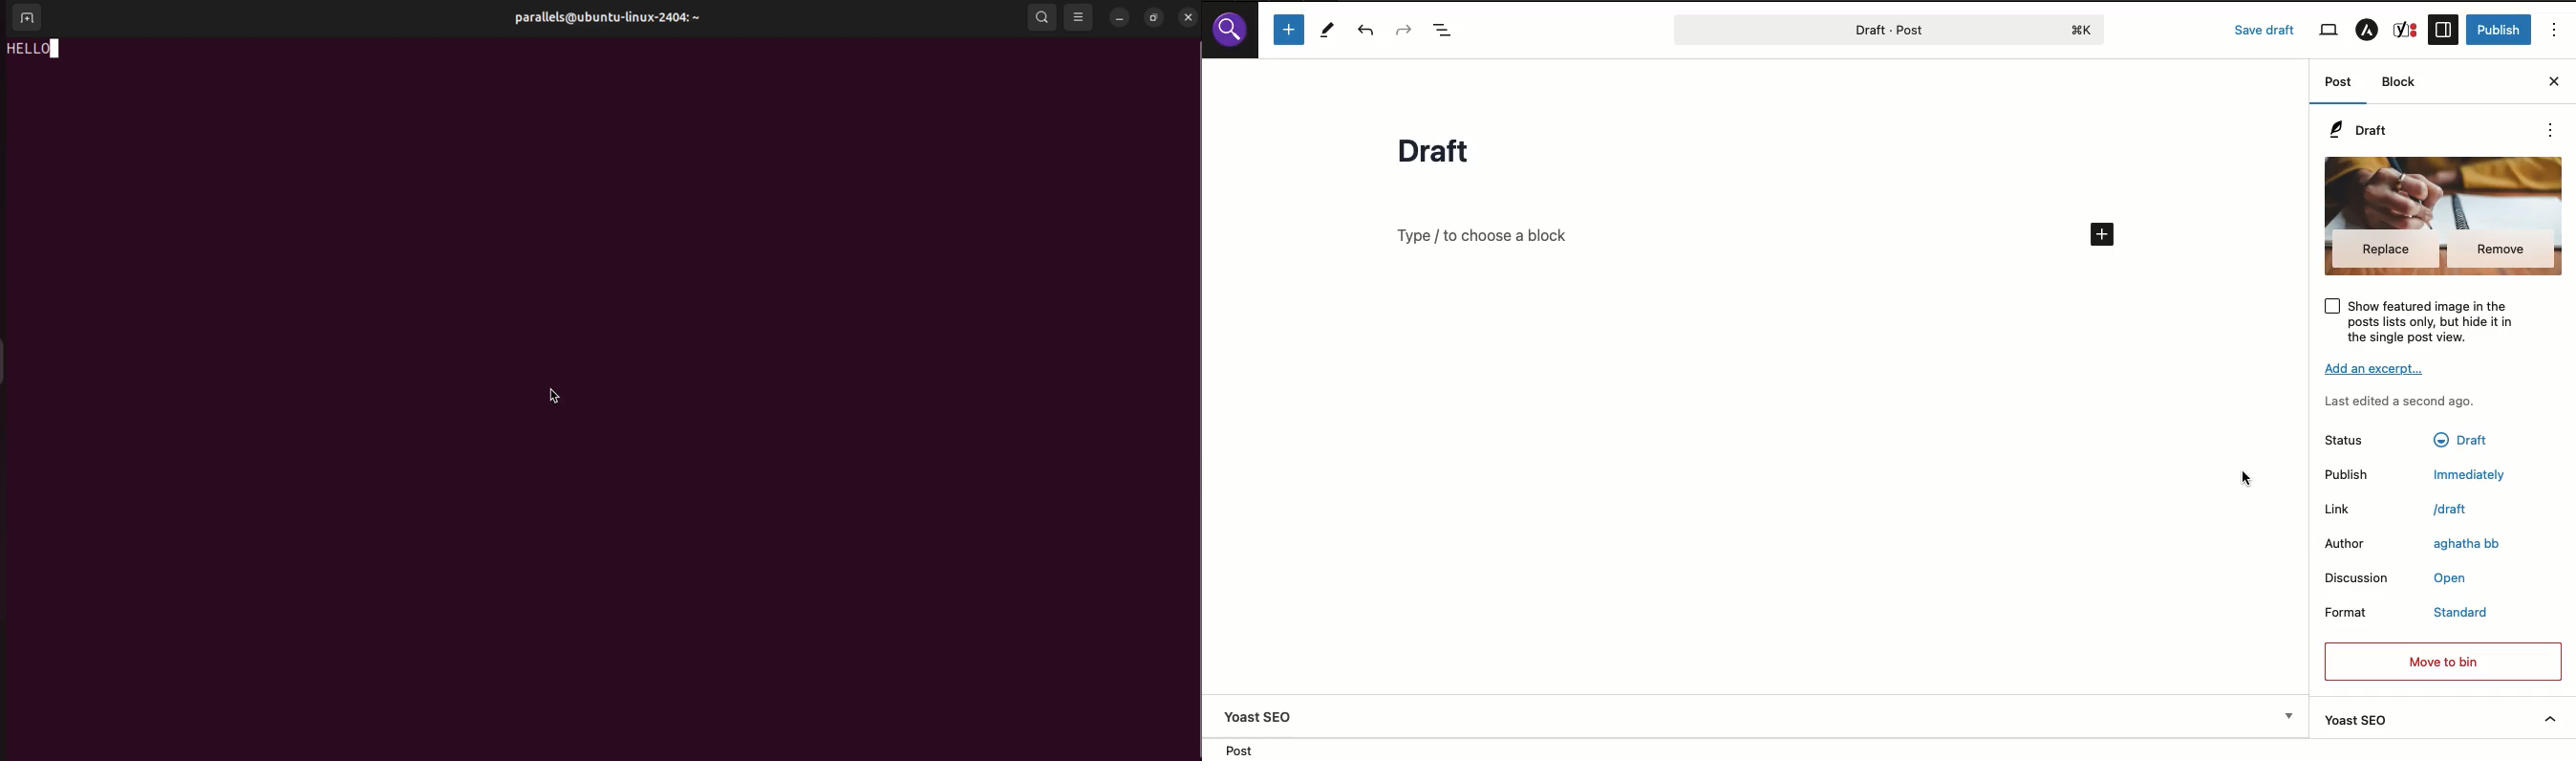 Image resolution: width=2576 pixels, height=784 pixels. What do you see at coordinates (2469, 544) in the screenshot?
I see `Text ` at bounding box center [2469, 544].